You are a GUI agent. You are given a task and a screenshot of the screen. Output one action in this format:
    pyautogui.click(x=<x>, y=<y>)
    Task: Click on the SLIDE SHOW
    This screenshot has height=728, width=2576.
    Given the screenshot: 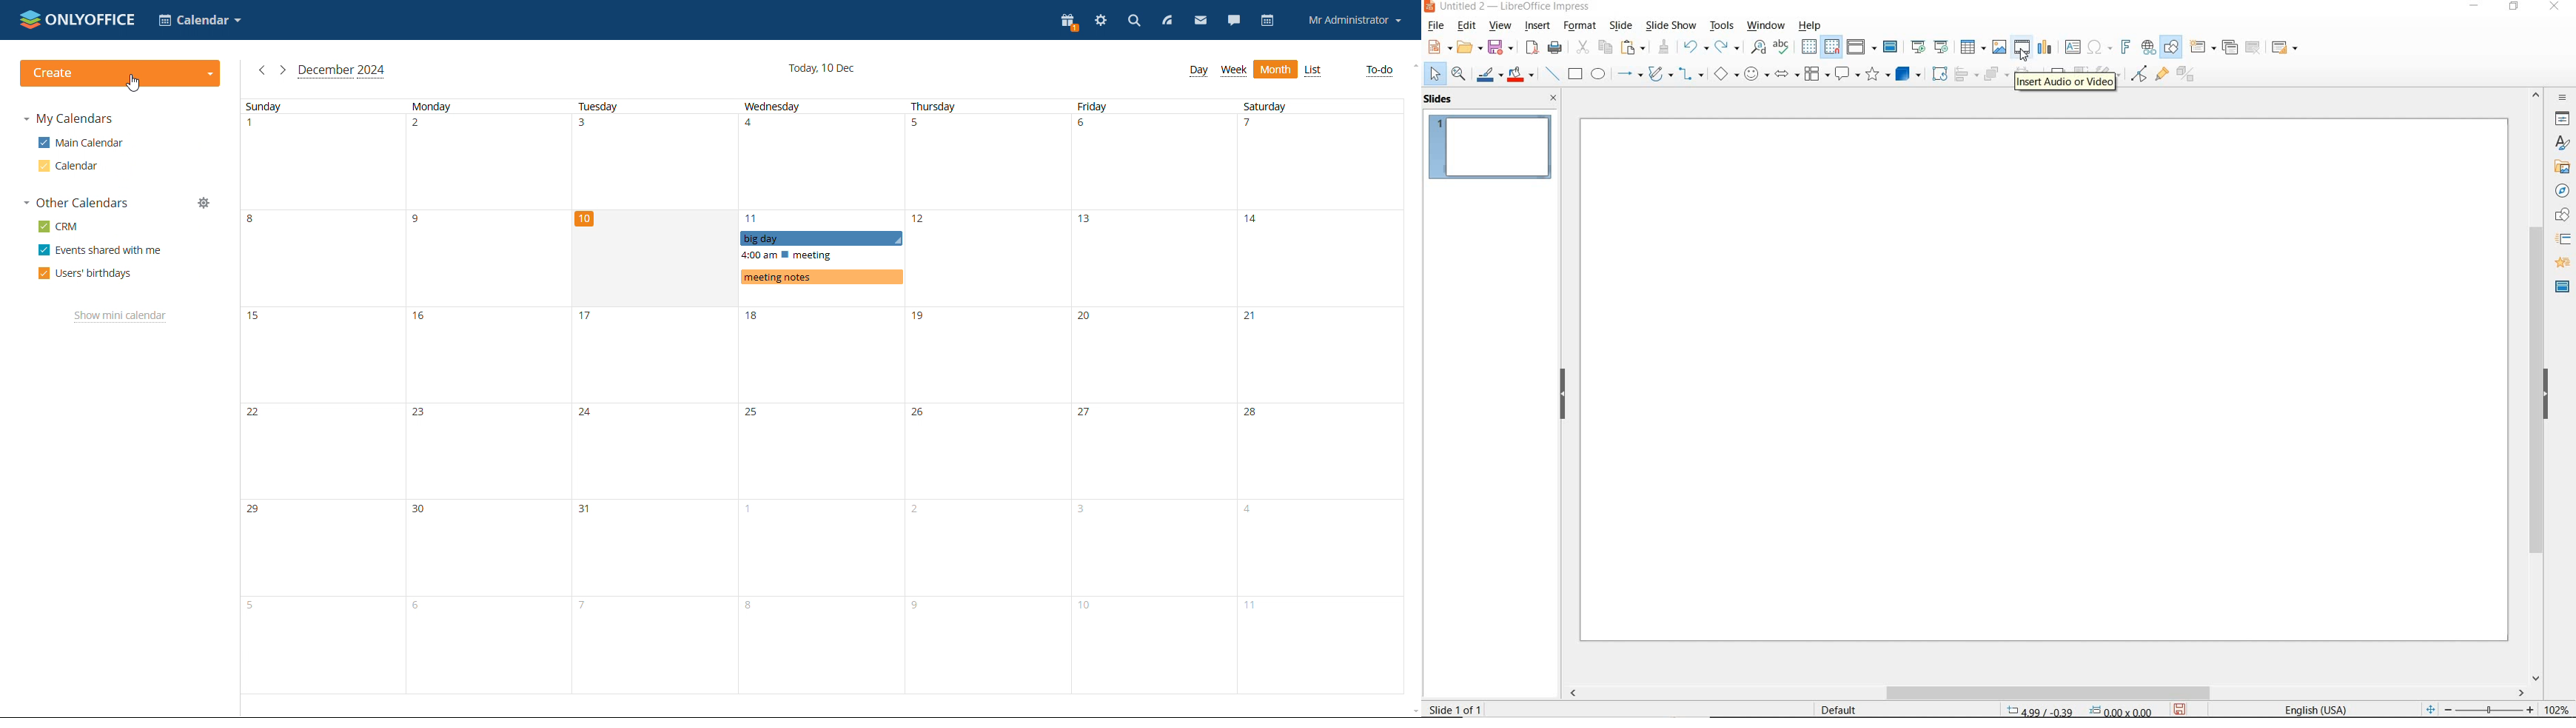 What is the action you would take?
    pyautogui.click(x=1670, y=27)
    